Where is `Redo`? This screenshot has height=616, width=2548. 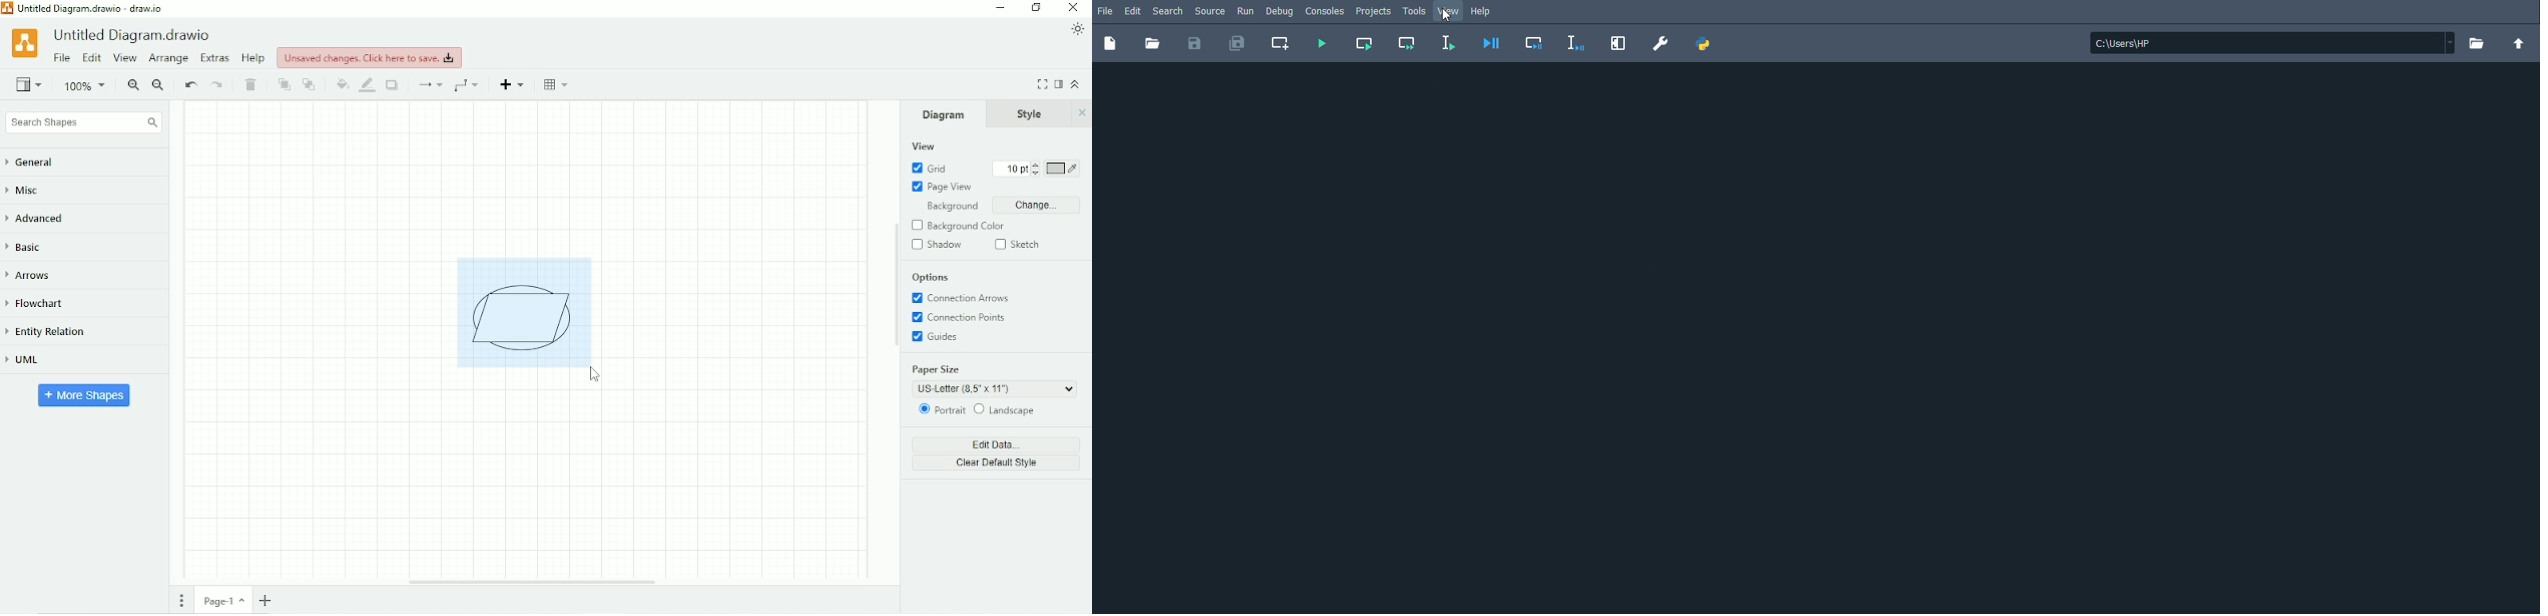
Redo is located at coordinates (218, 85).